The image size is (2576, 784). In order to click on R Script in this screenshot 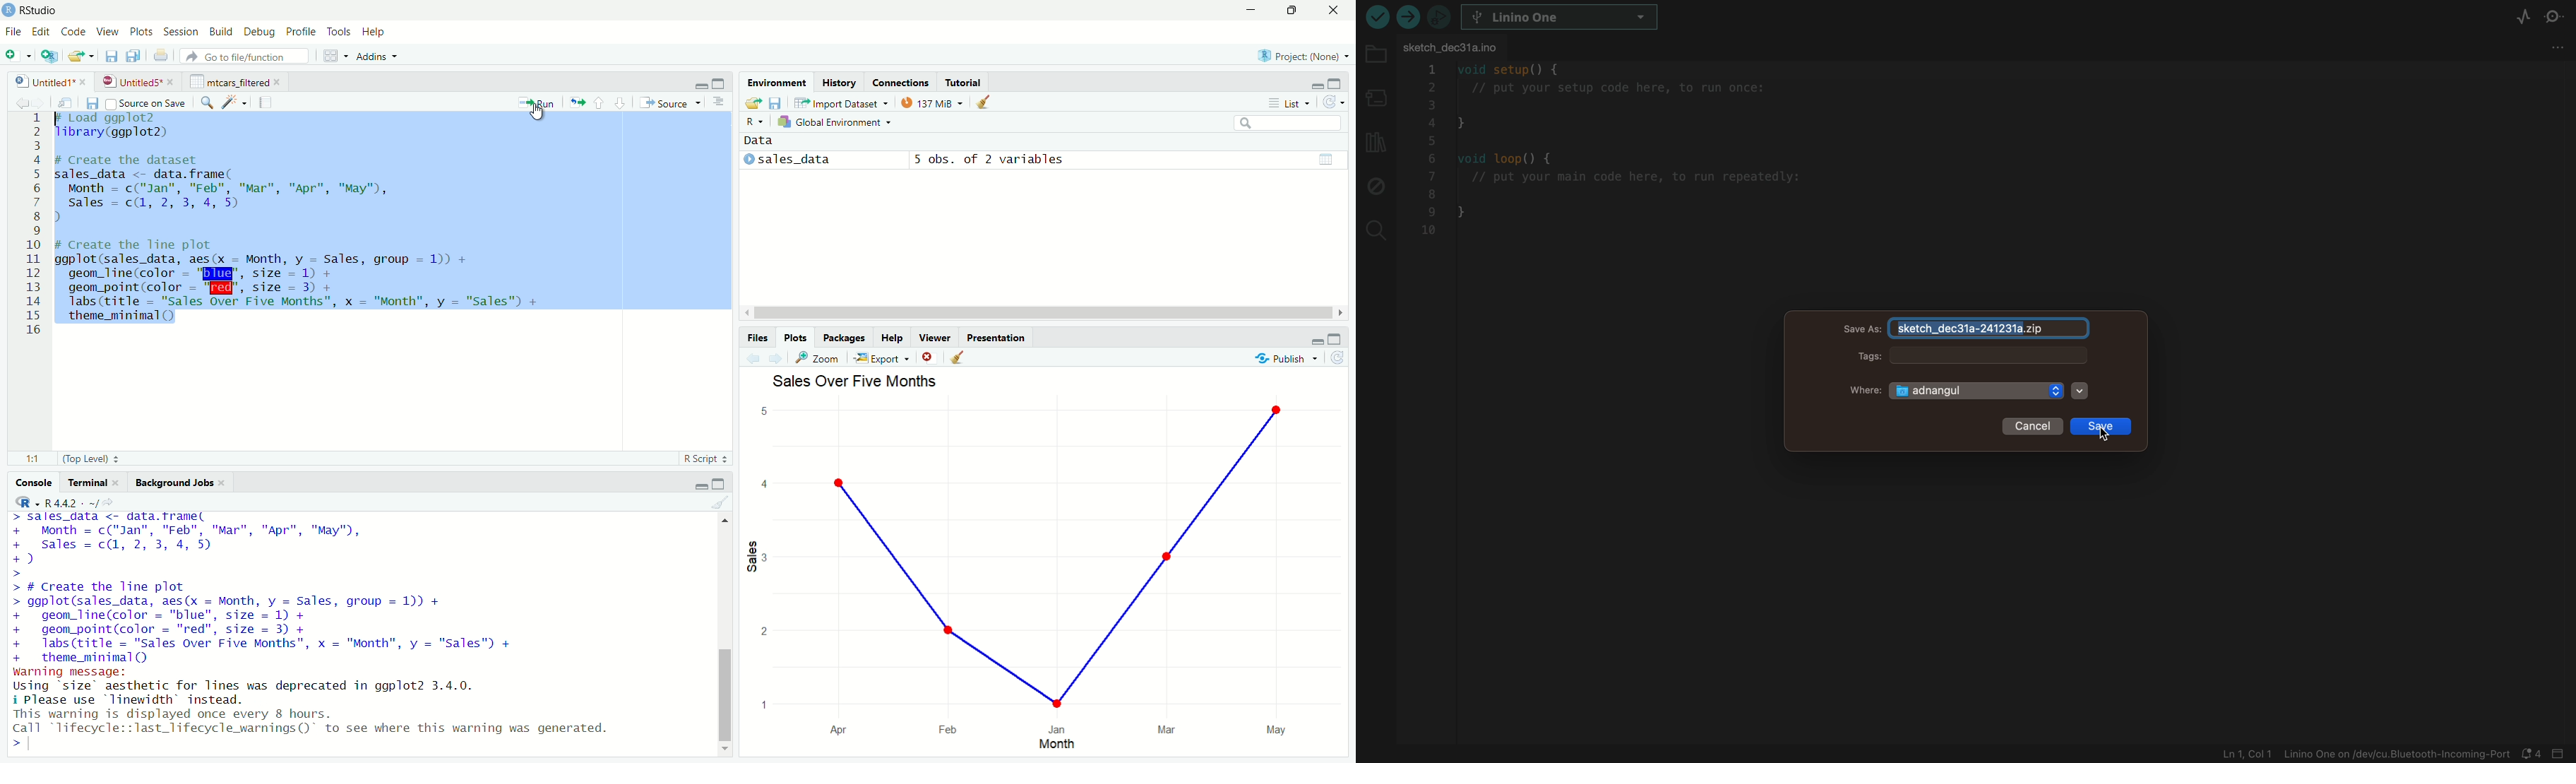, I will do `click(701, 459)`.